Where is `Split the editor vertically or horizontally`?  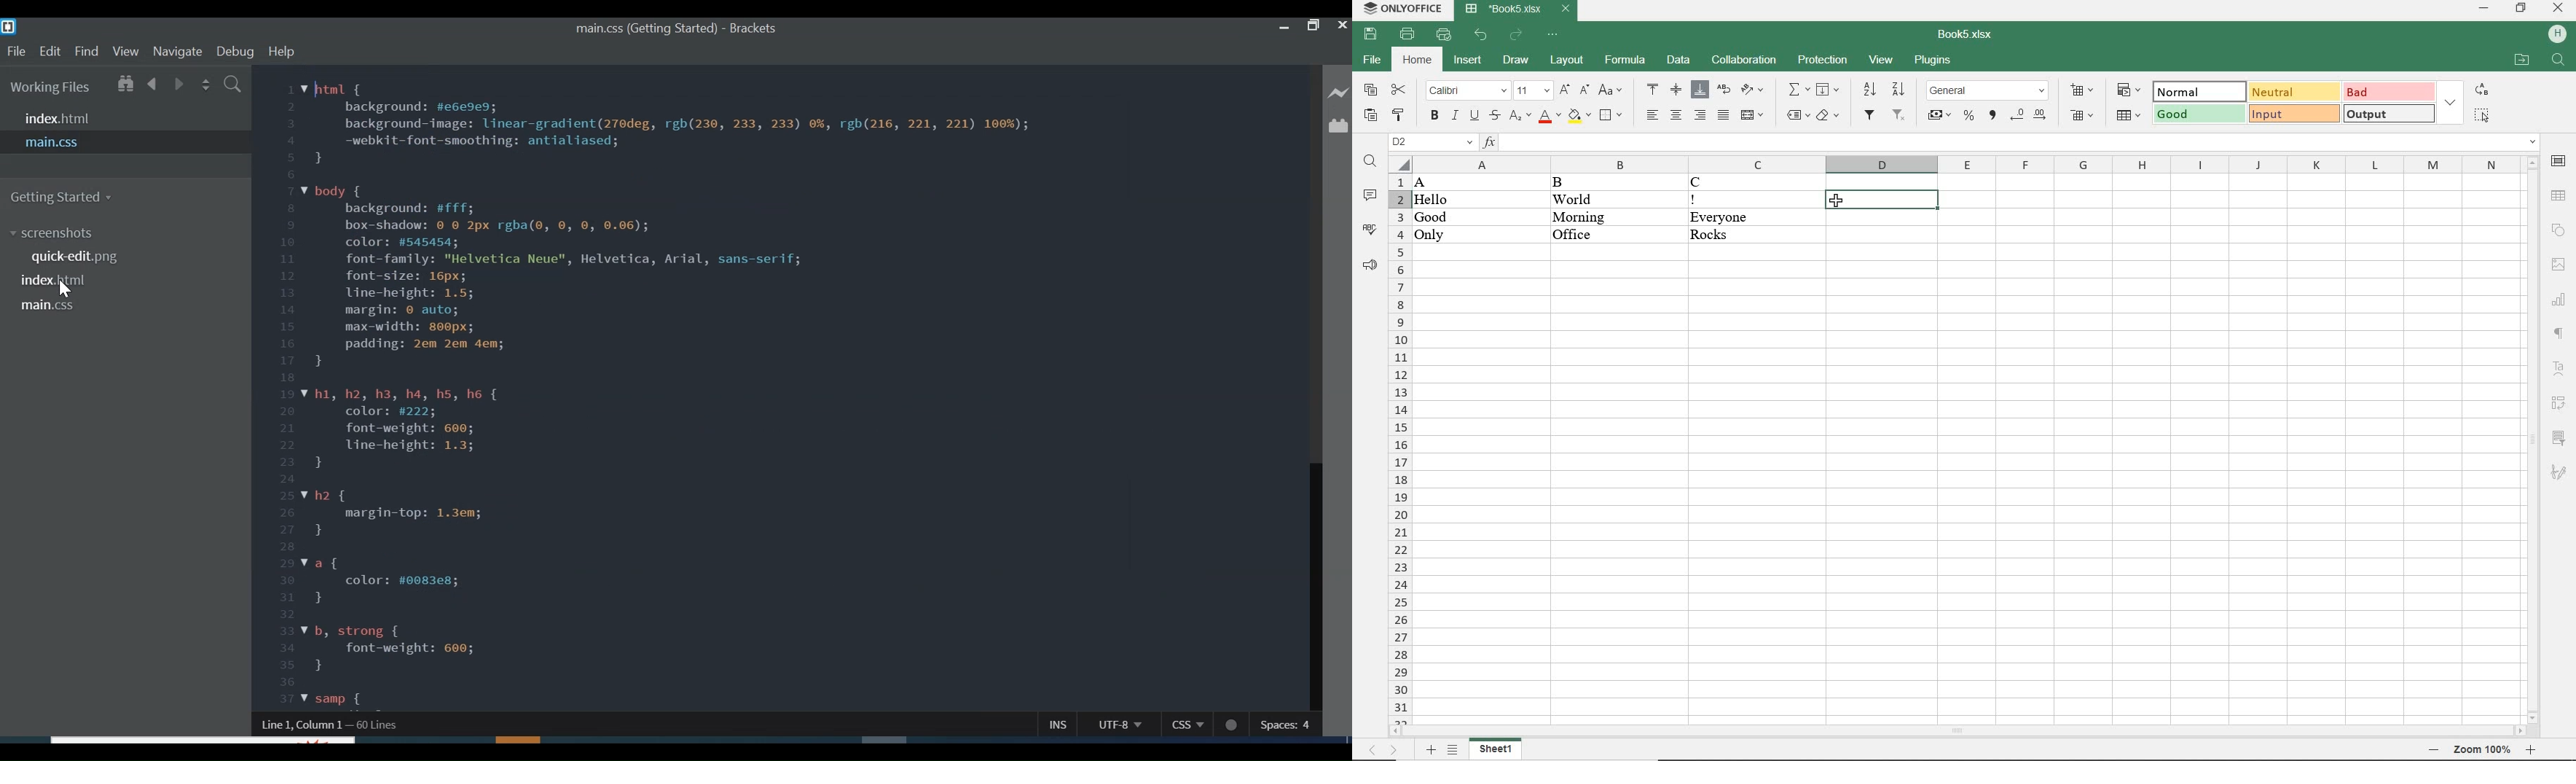
Split the editor vertically or horizontally is located at coordinates (204, 86).